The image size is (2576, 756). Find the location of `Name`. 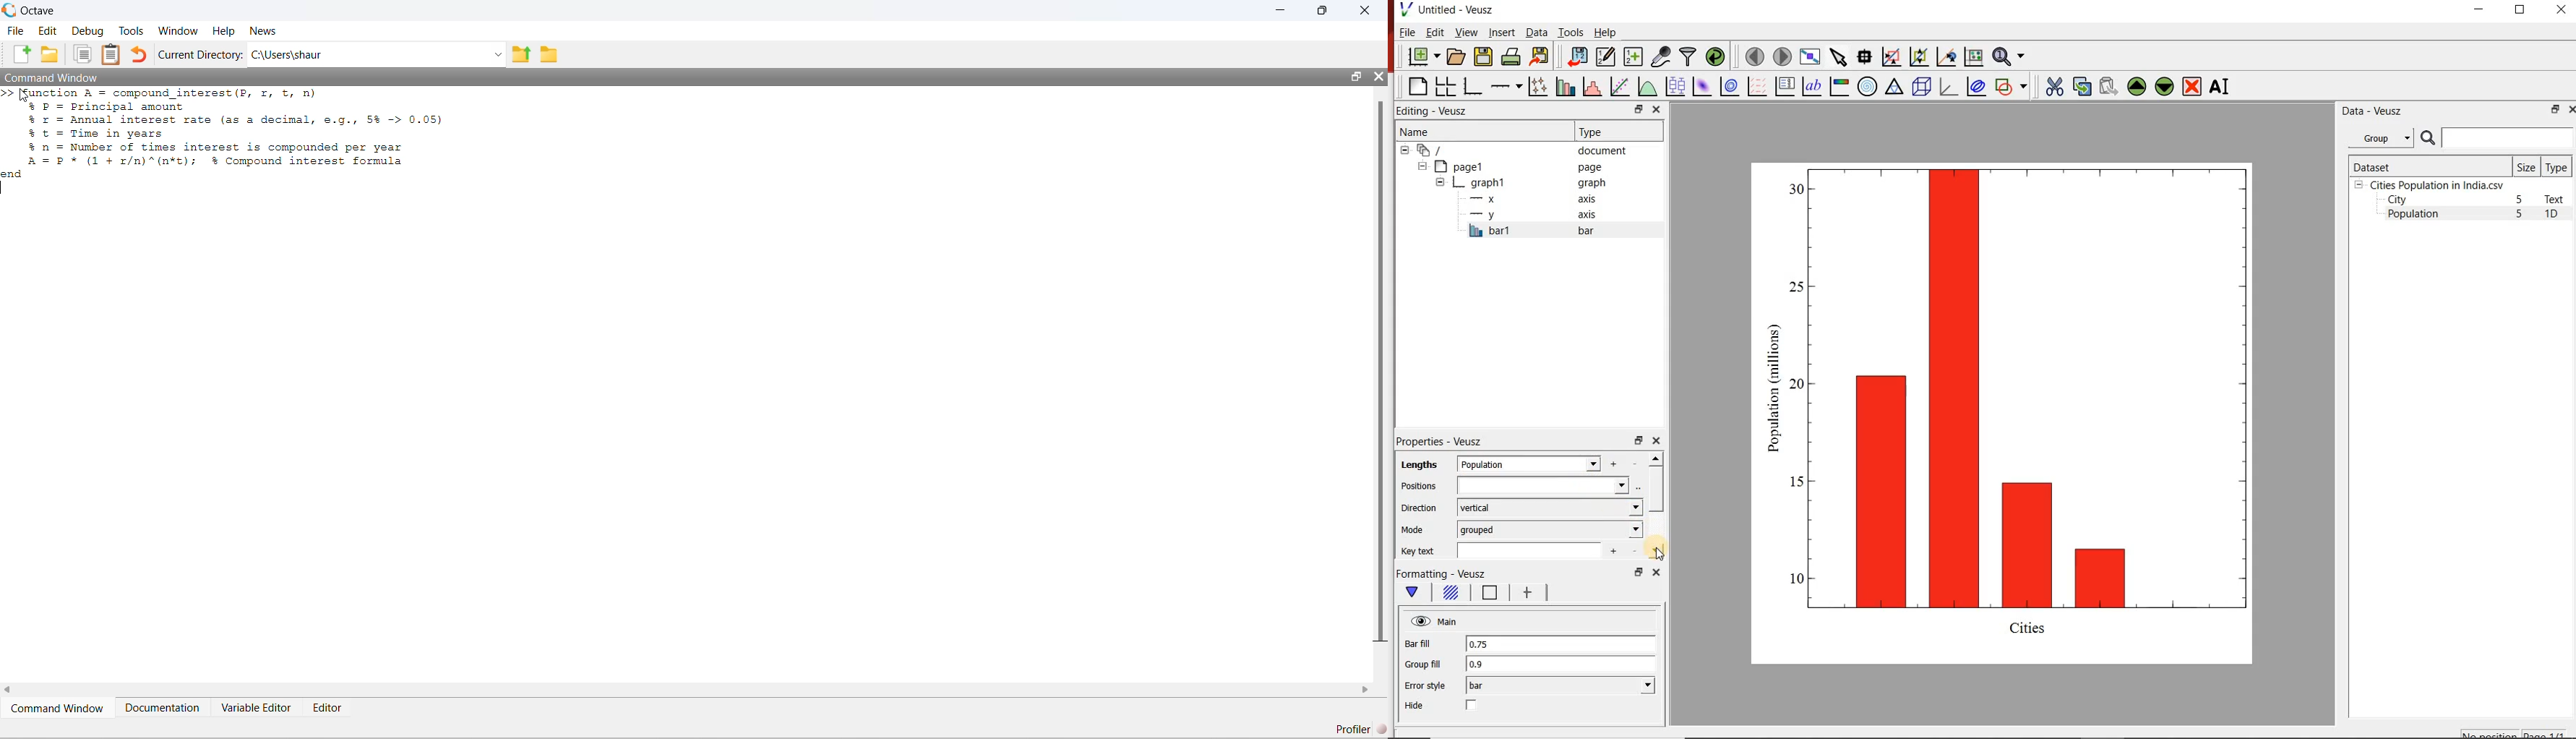

Name is located at coordinates (1468, 131).